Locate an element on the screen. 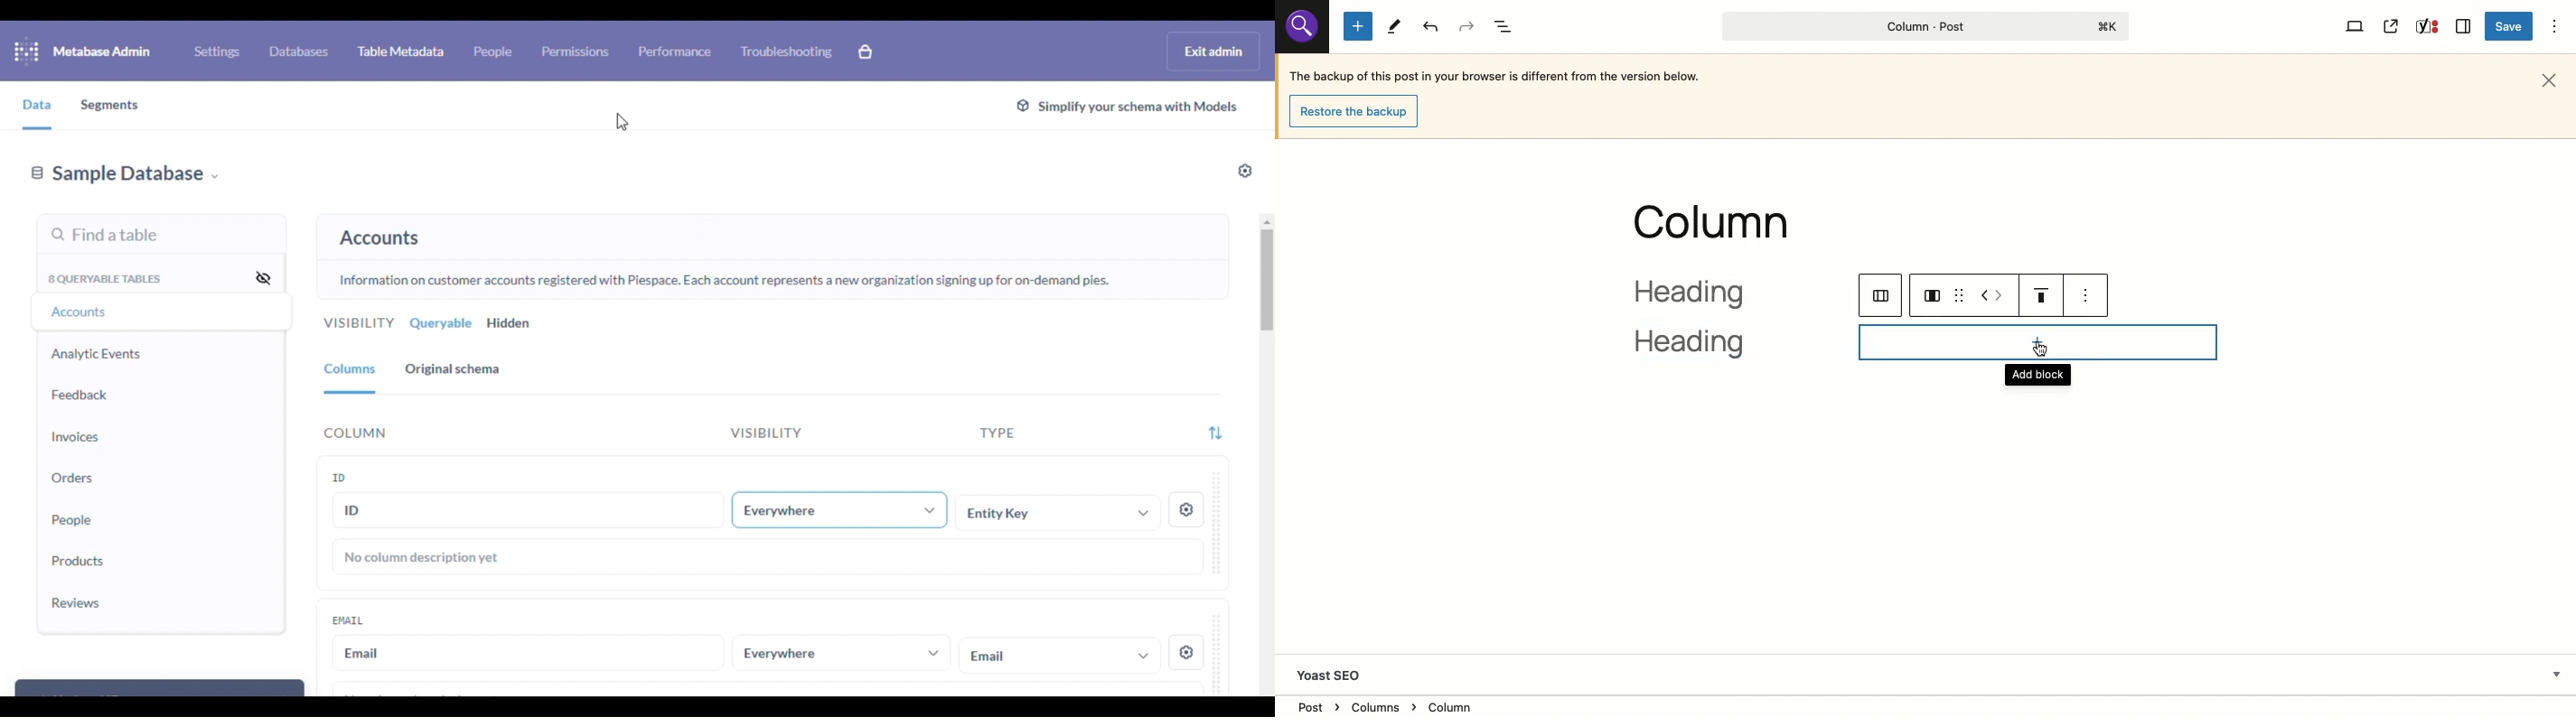 The width and height of the screenshot is (2576, 728). see options is located at coordinates (2087, 295).